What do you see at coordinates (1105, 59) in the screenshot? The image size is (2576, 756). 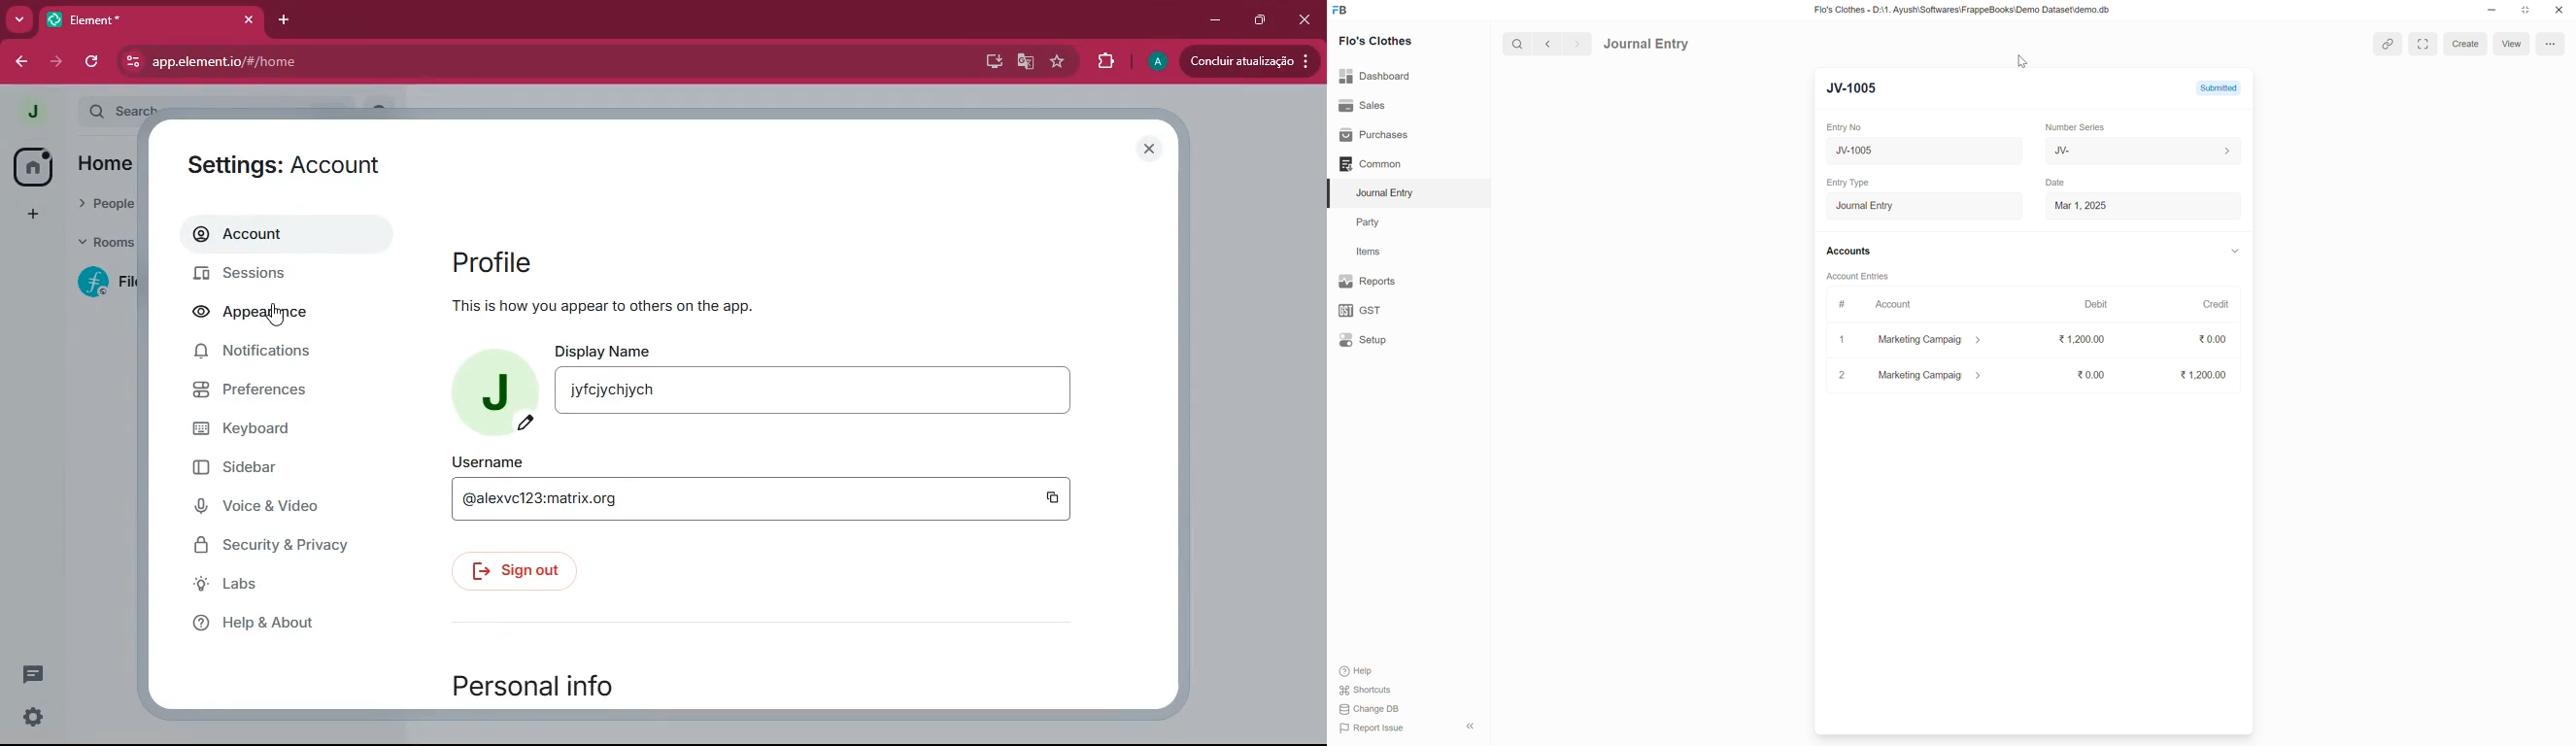 I see `extensions` at bounding box center [1105, 59].